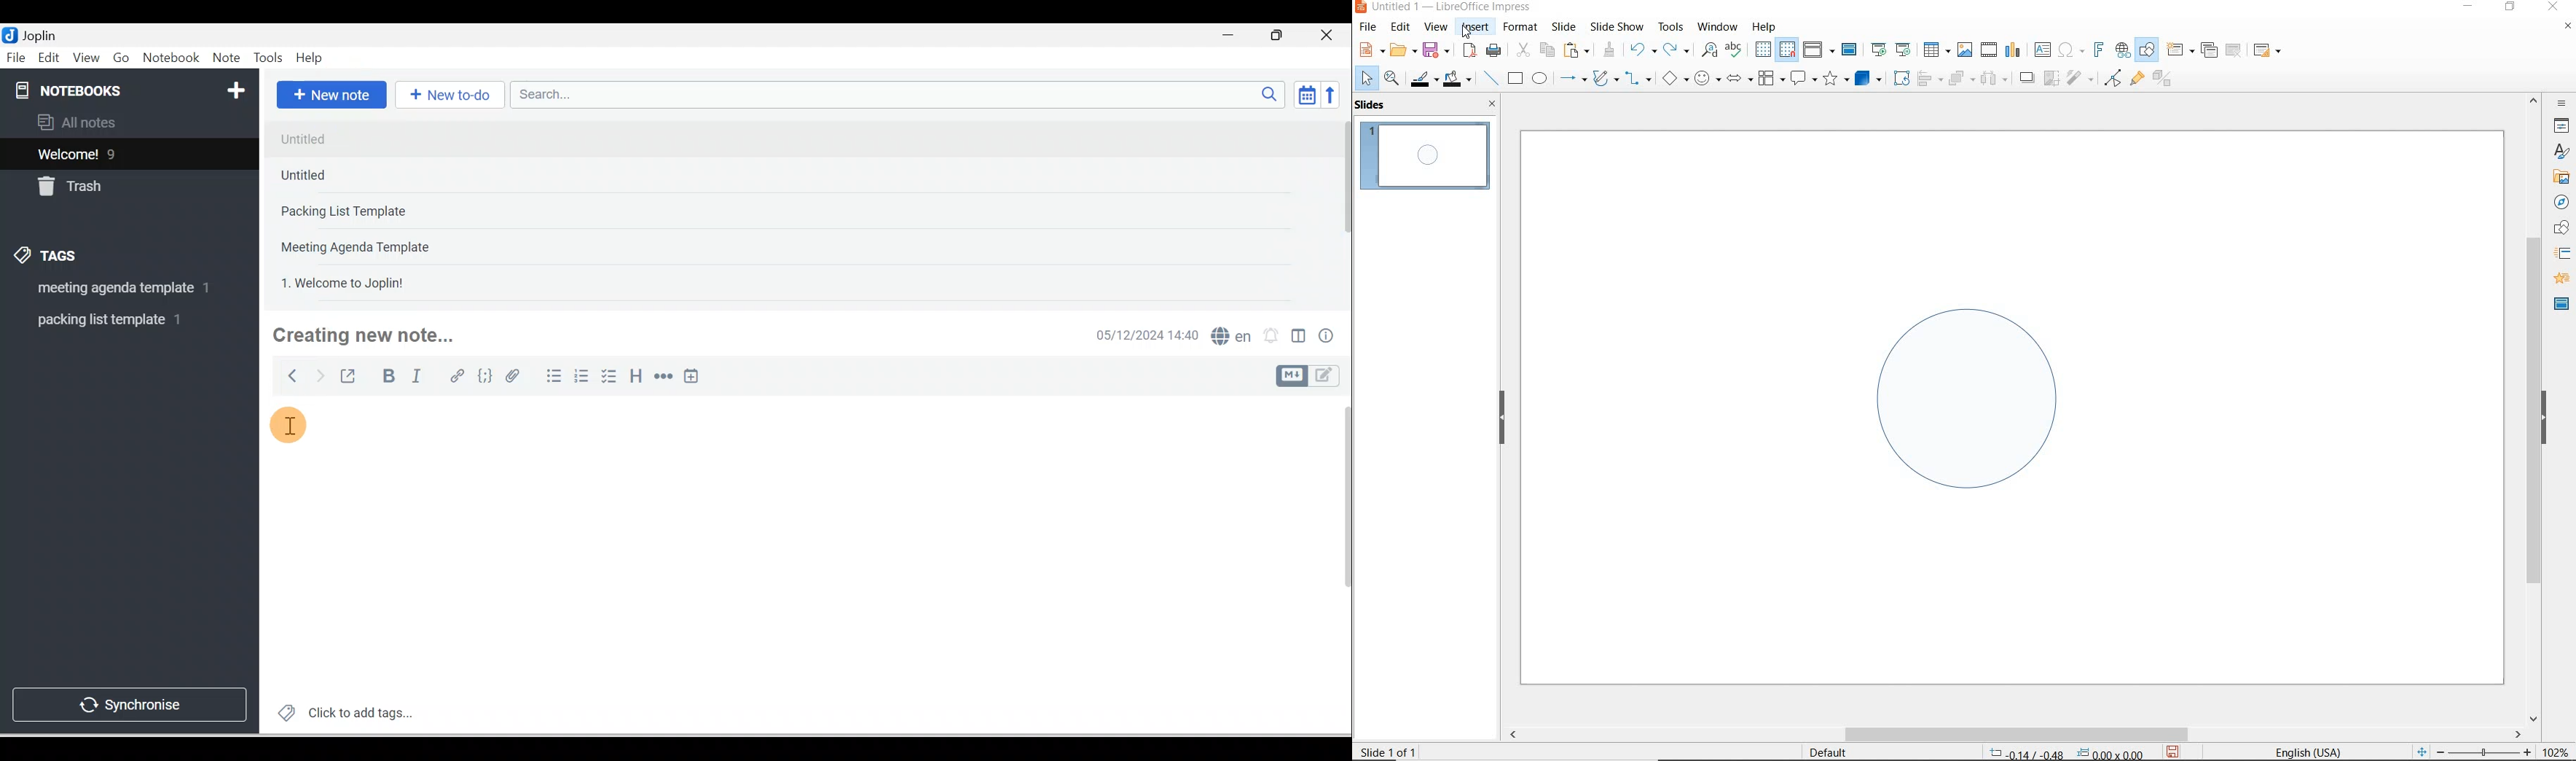 The width and height of the screenshot is (2576, 784). What do you see at coordinates (1467, 32) in the screenshot?
I see `Cursor` at bounding box center [1467, 32].